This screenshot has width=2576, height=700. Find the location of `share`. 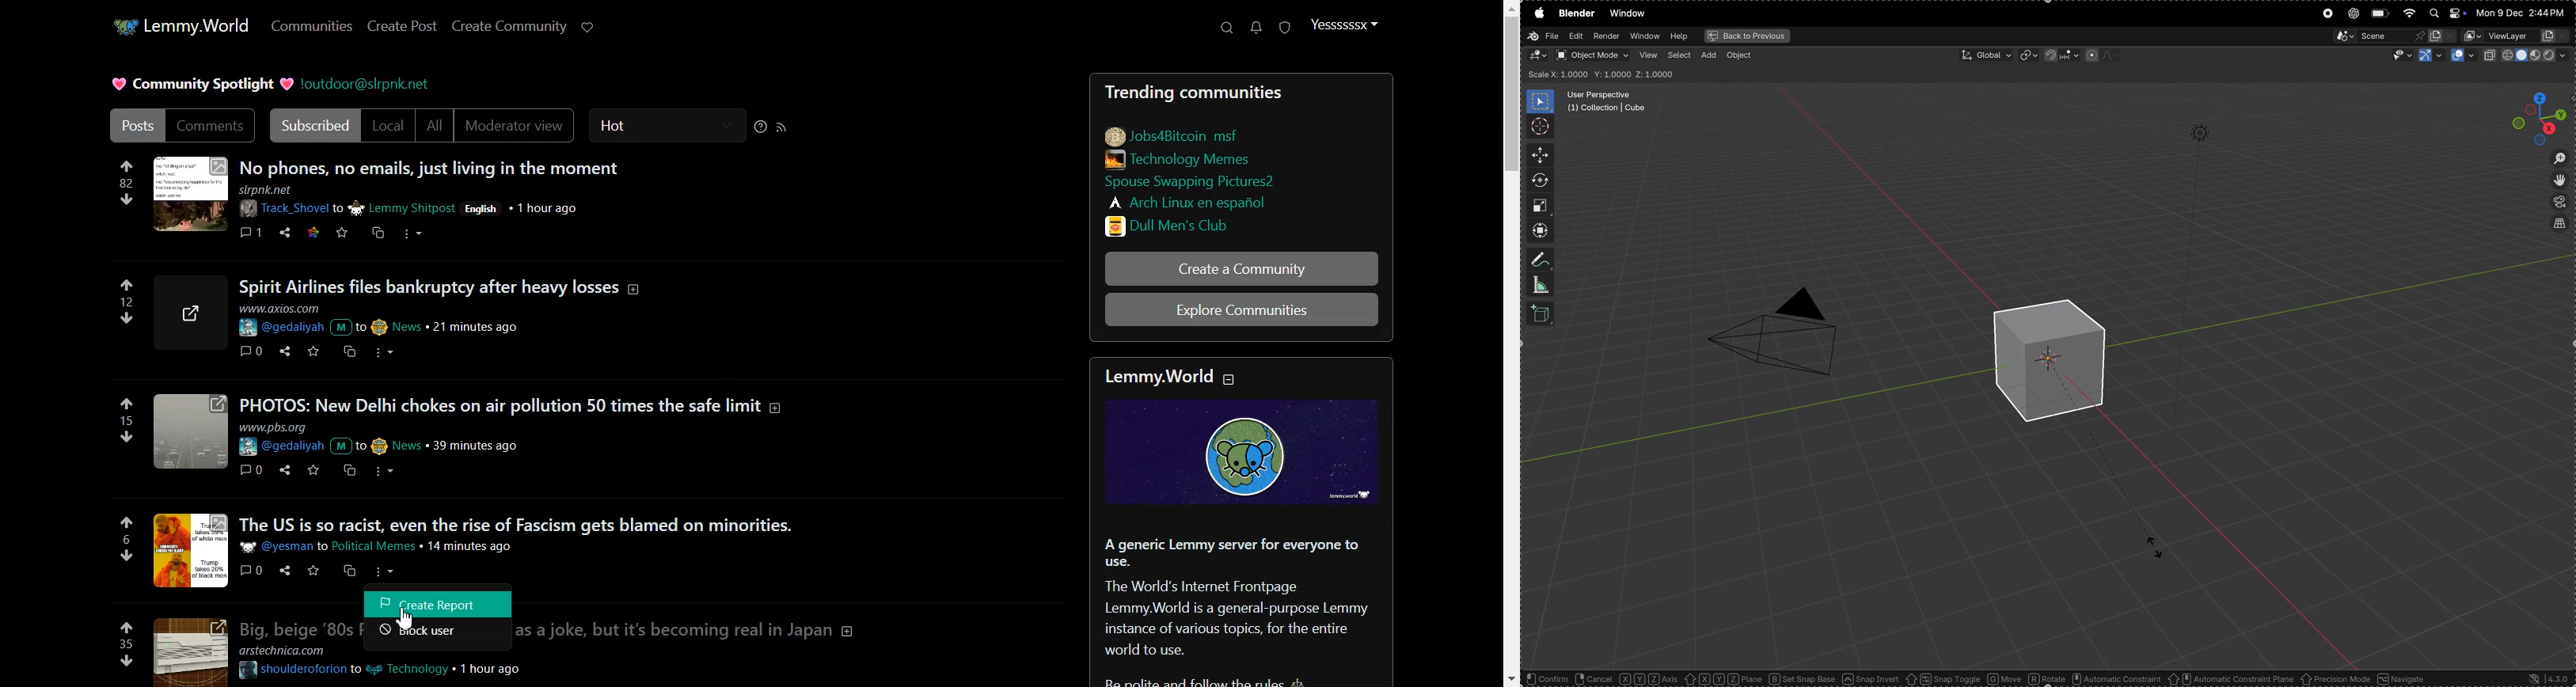

share is located at coordinates (282, 571).